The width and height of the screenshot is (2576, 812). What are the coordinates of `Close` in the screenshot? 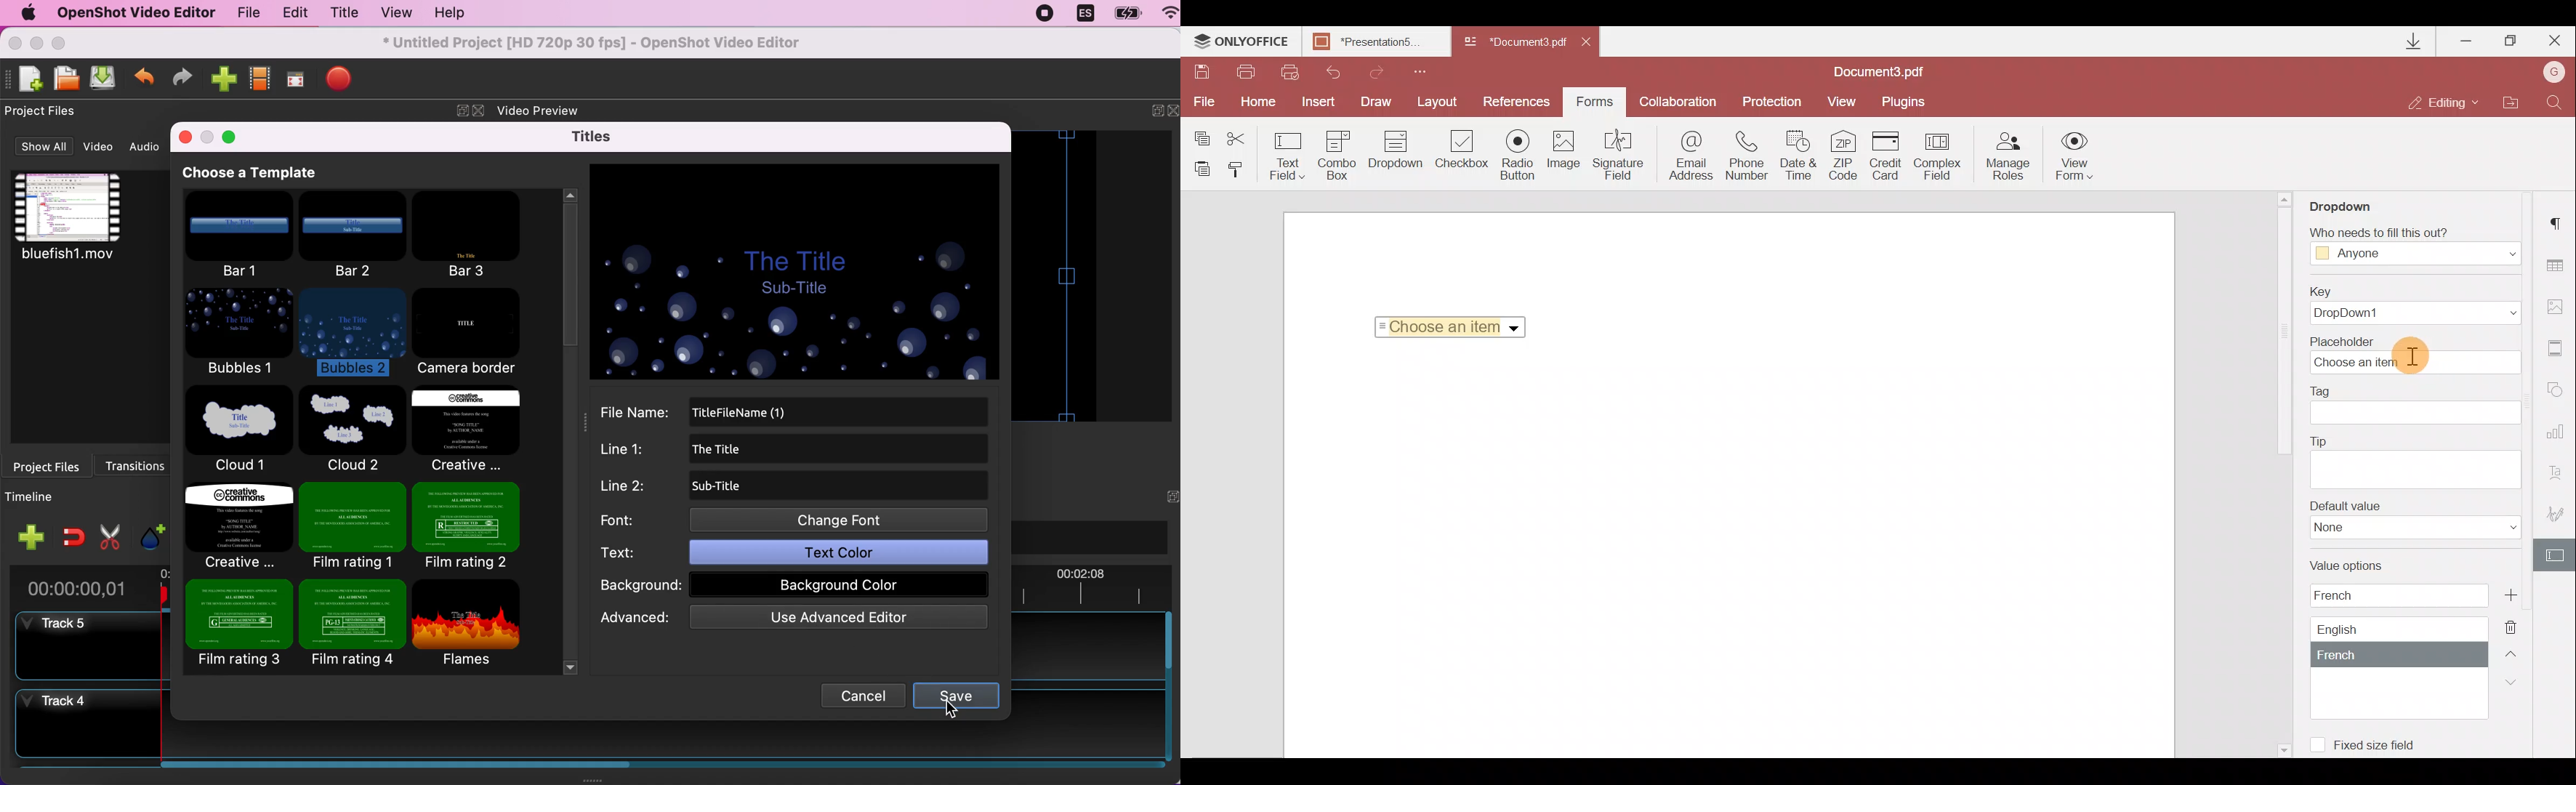 It's located at (1591, 39).